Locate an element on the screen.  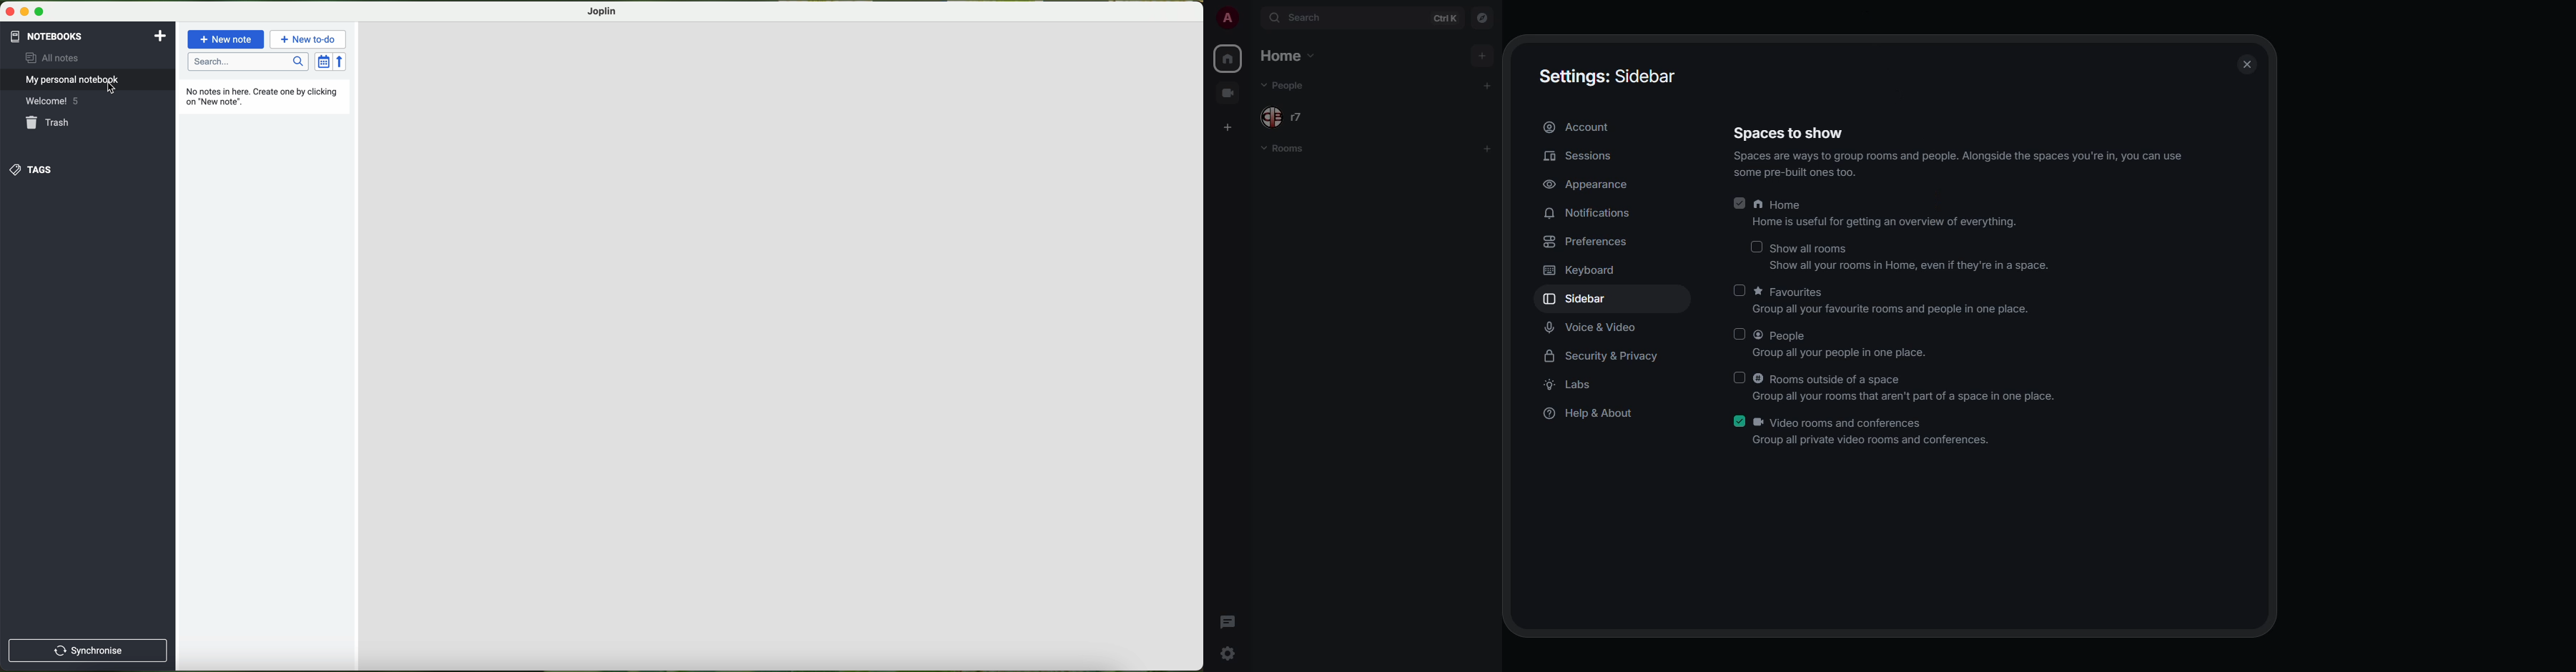
© Rooms outside of a space
Group all your rooms that aren't part of a space in one place. is located at coordinates (1905, 386).